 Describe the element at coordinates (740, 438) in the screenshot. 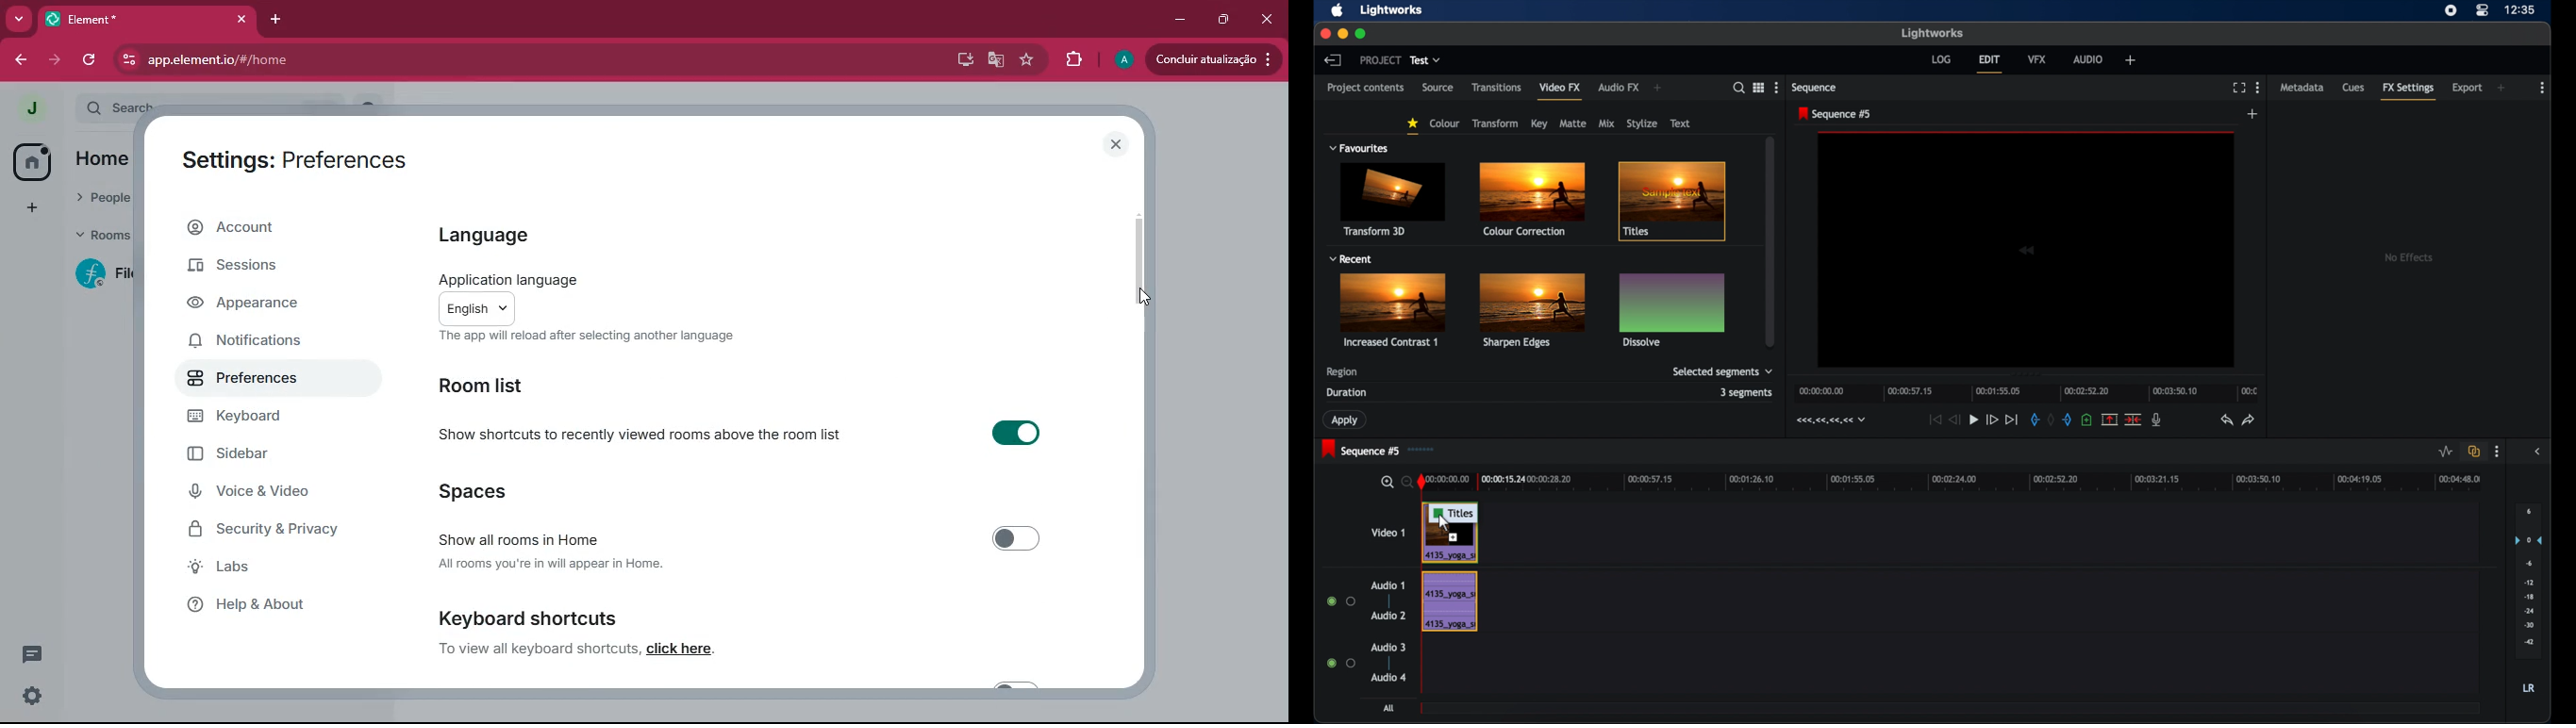

I see `Show shortcuts to recently viewed rooms above the room list` at that location.